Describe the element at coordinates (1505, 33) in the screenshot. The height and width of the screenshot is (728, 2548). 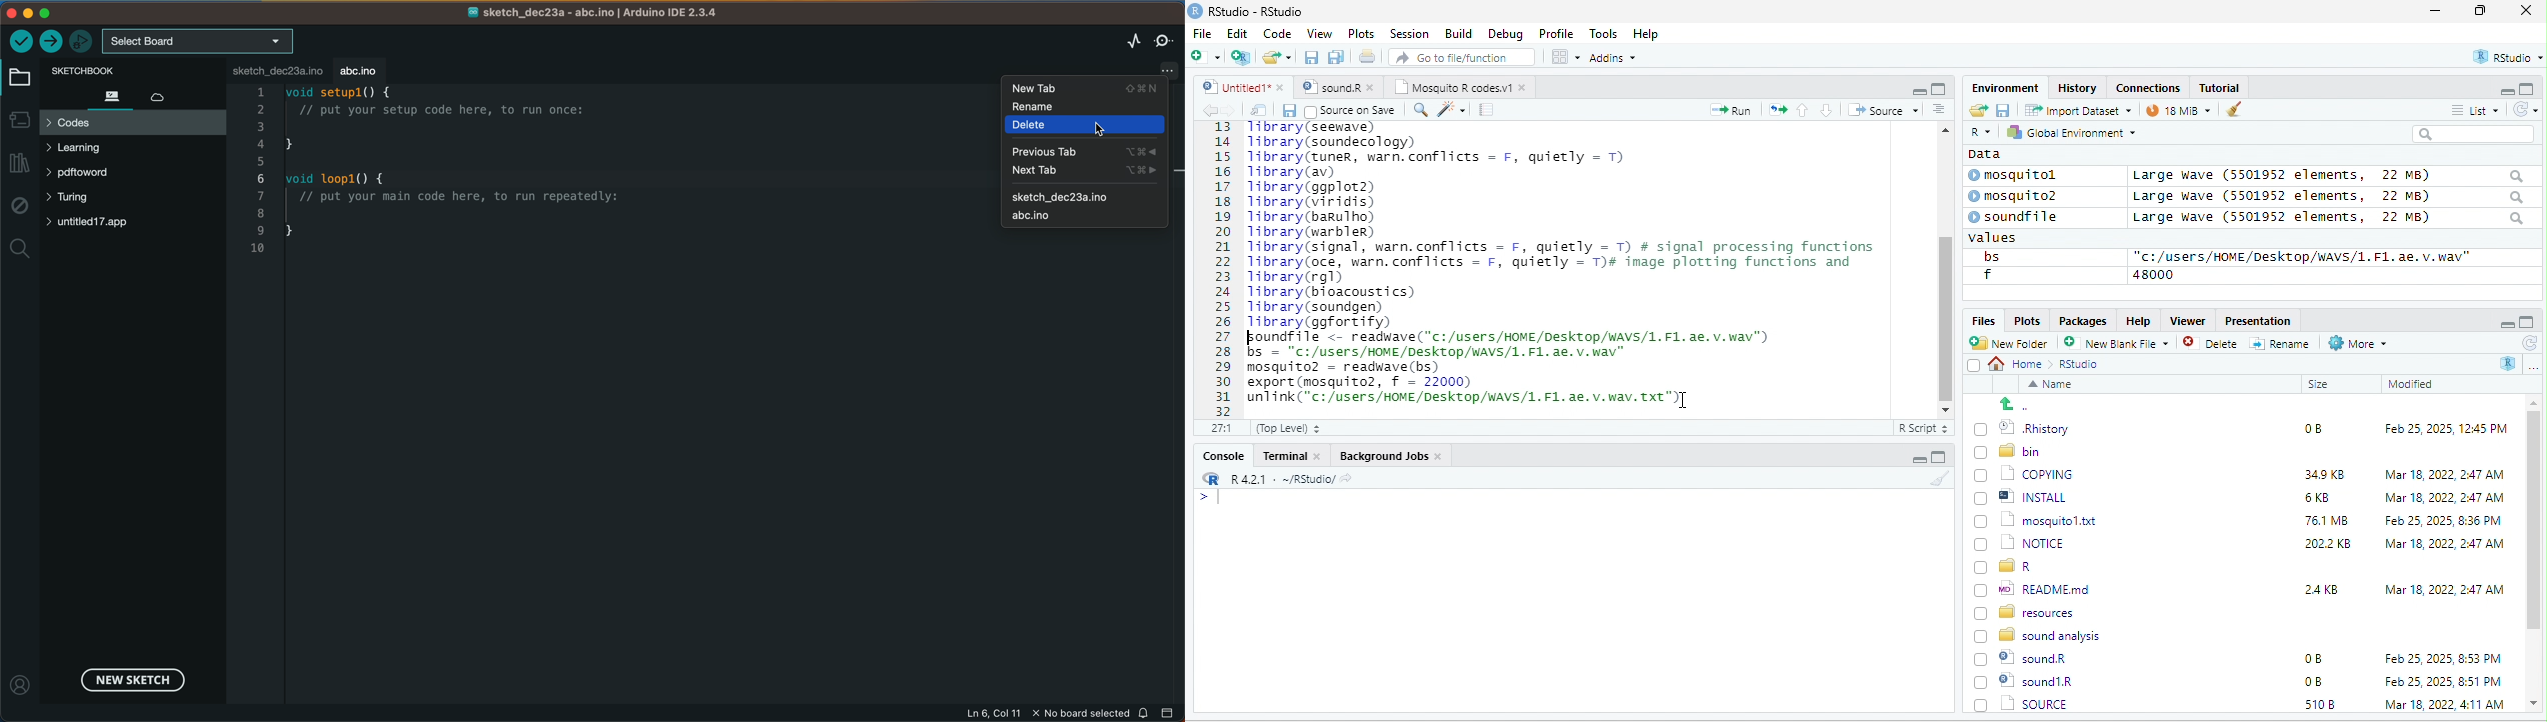
I see `Debug` at that location.